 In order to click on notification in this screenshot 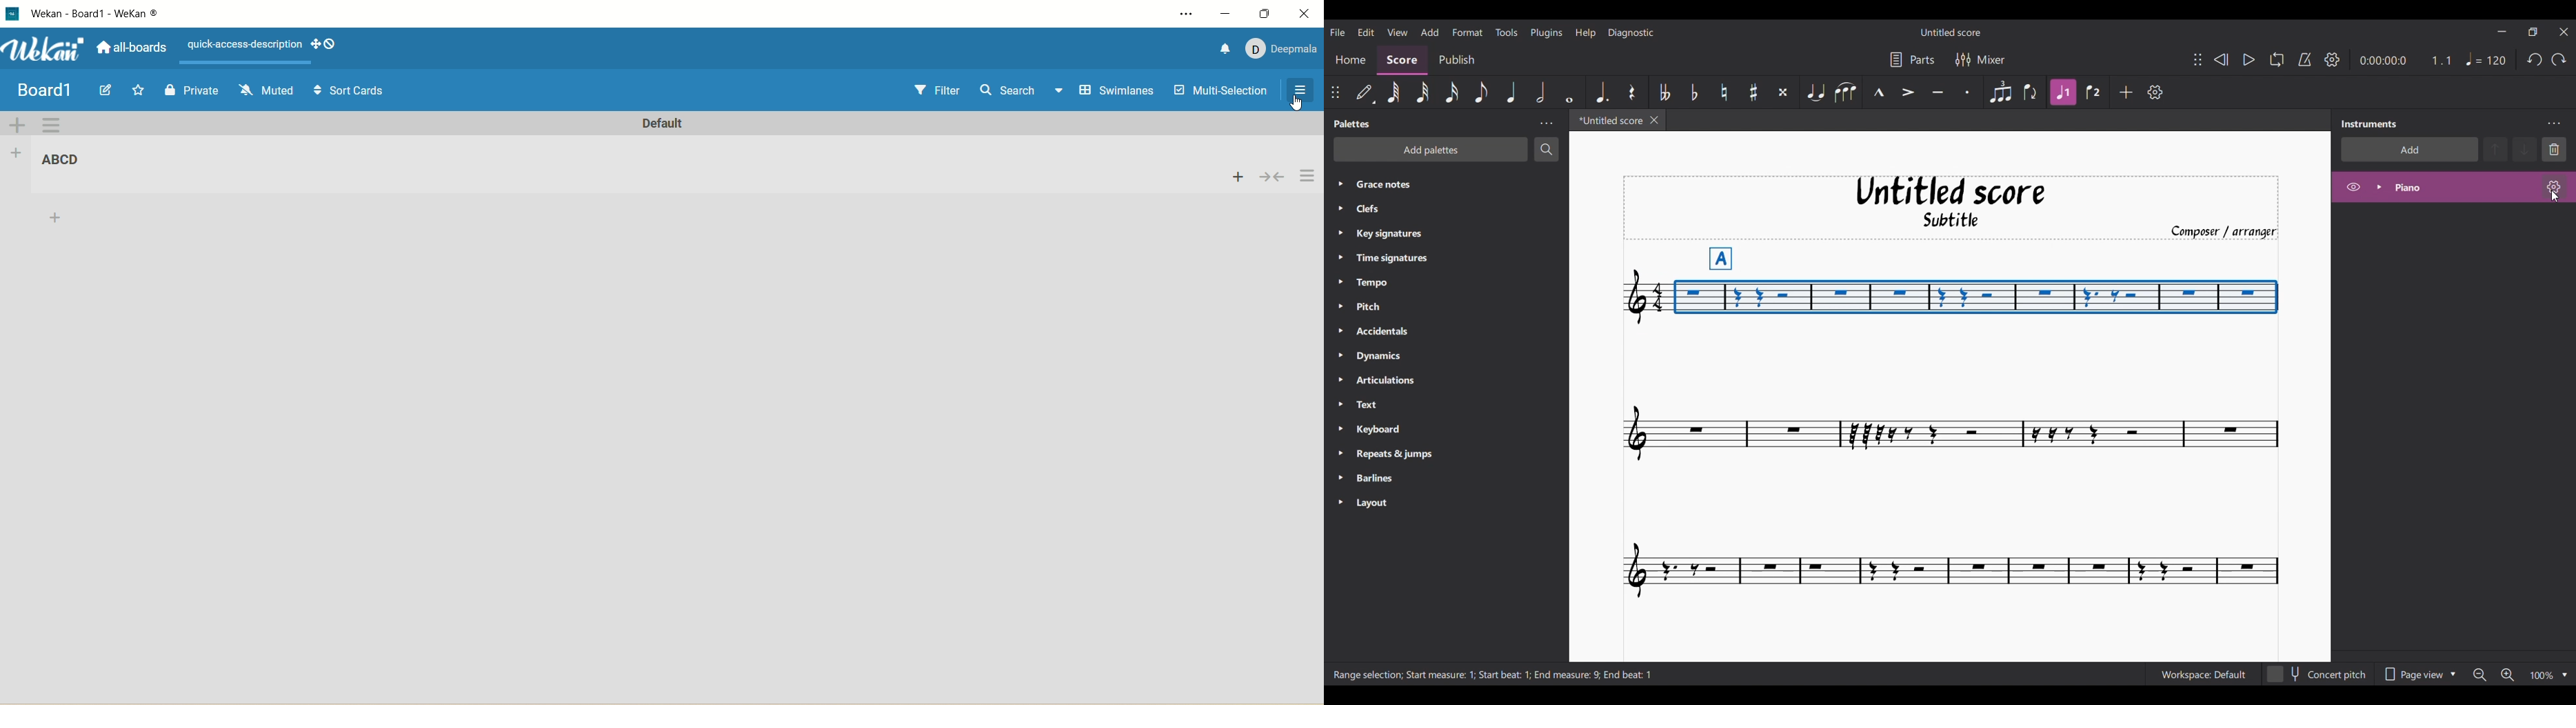, I will do `click(1222, 48)`.